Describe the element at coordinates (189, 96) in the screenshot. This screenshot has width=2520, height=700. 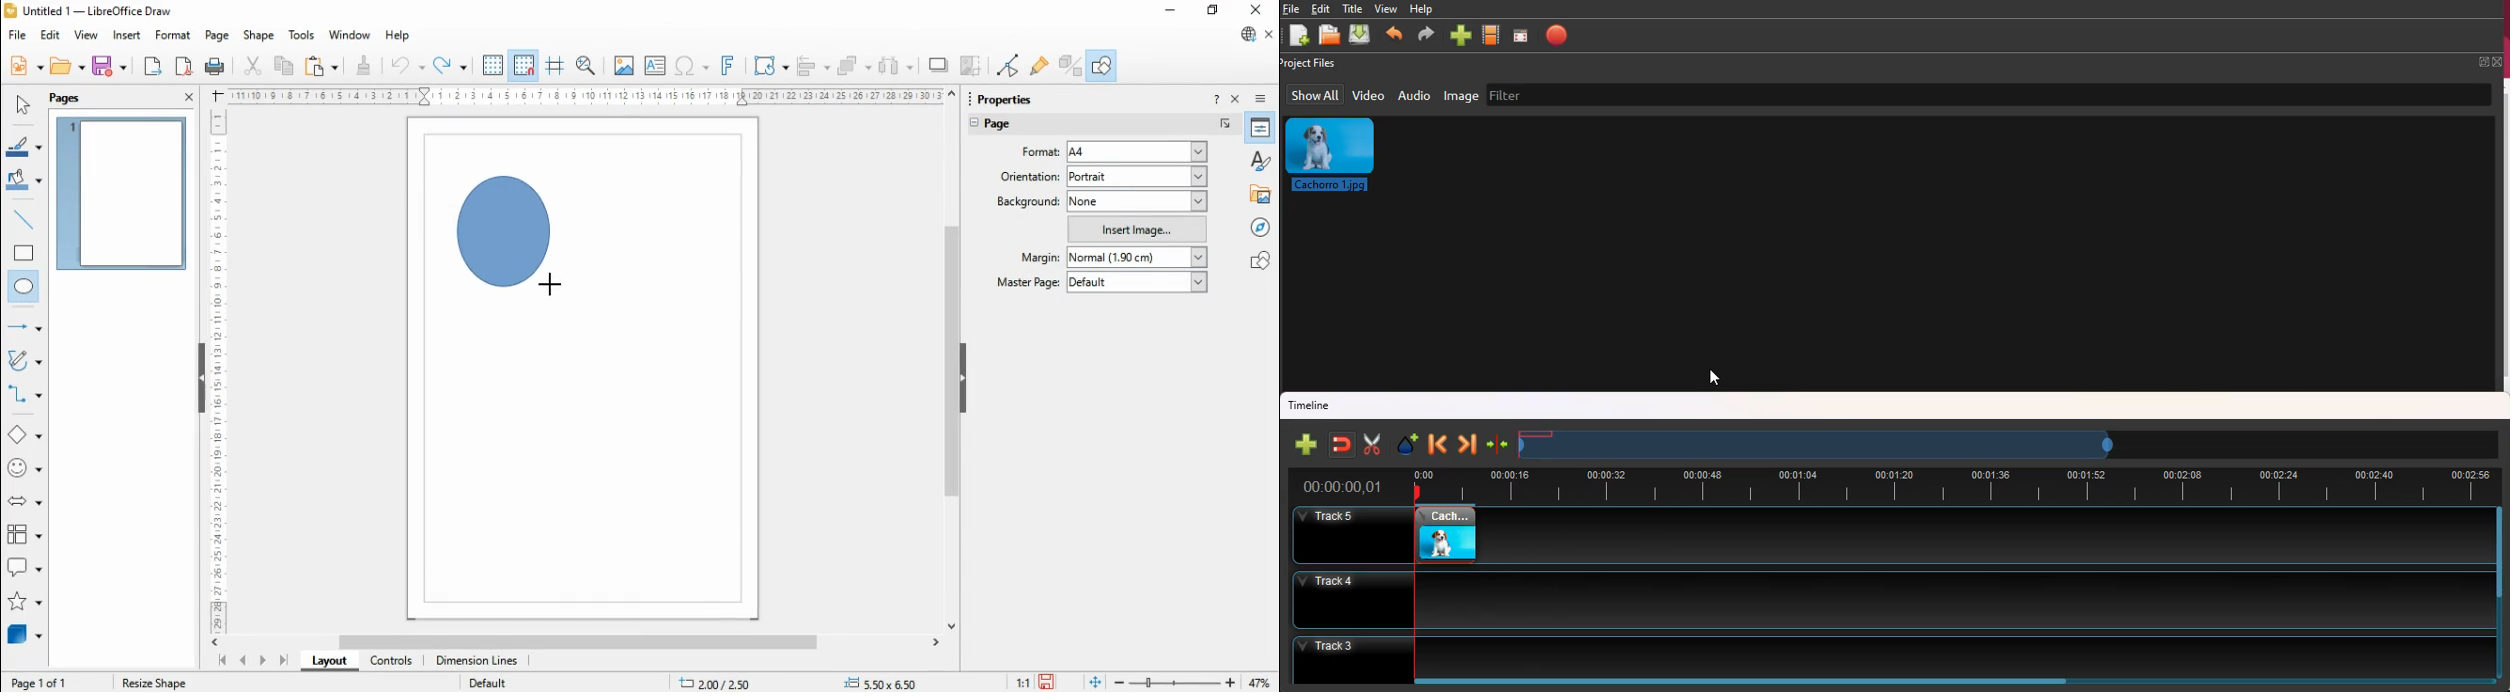
I see `close panel` at that location.